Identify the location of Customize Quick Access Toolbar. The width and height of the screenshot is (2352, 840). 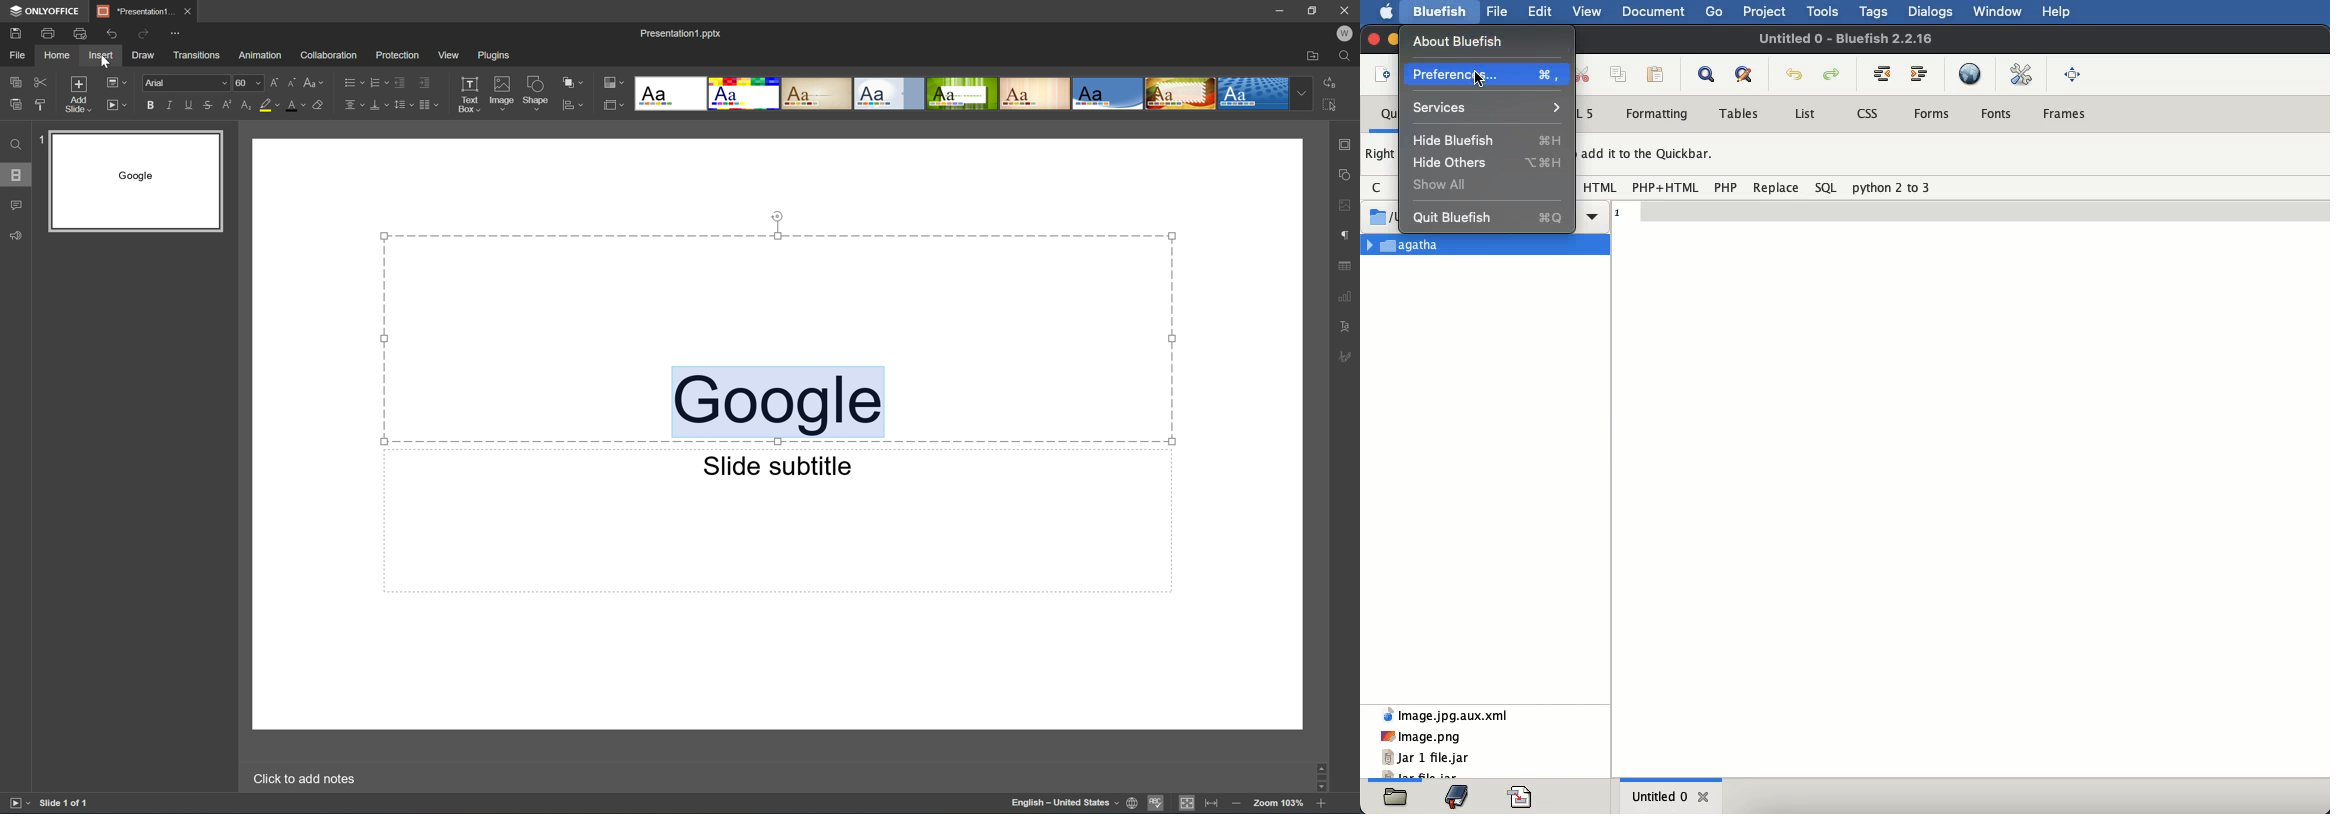
(176, 33).